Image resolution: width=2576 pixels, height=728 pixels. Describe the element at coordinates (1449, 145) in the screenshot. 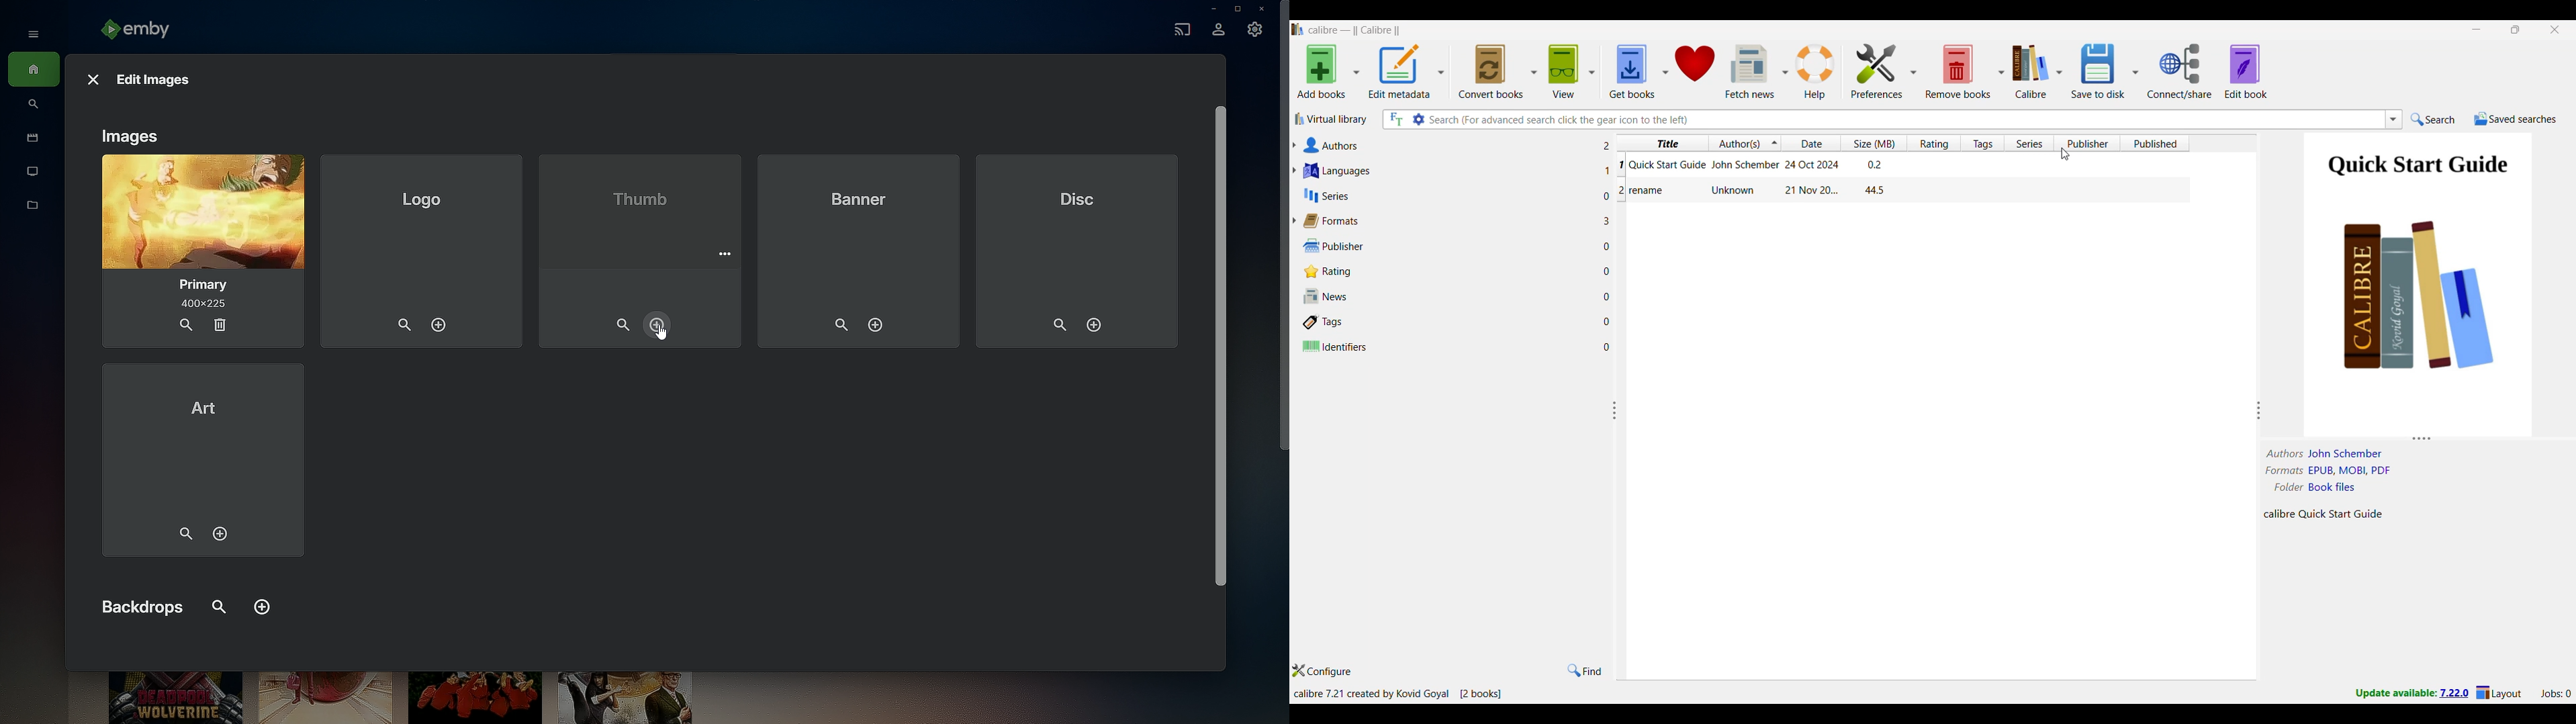

I see `Authors` at that location.